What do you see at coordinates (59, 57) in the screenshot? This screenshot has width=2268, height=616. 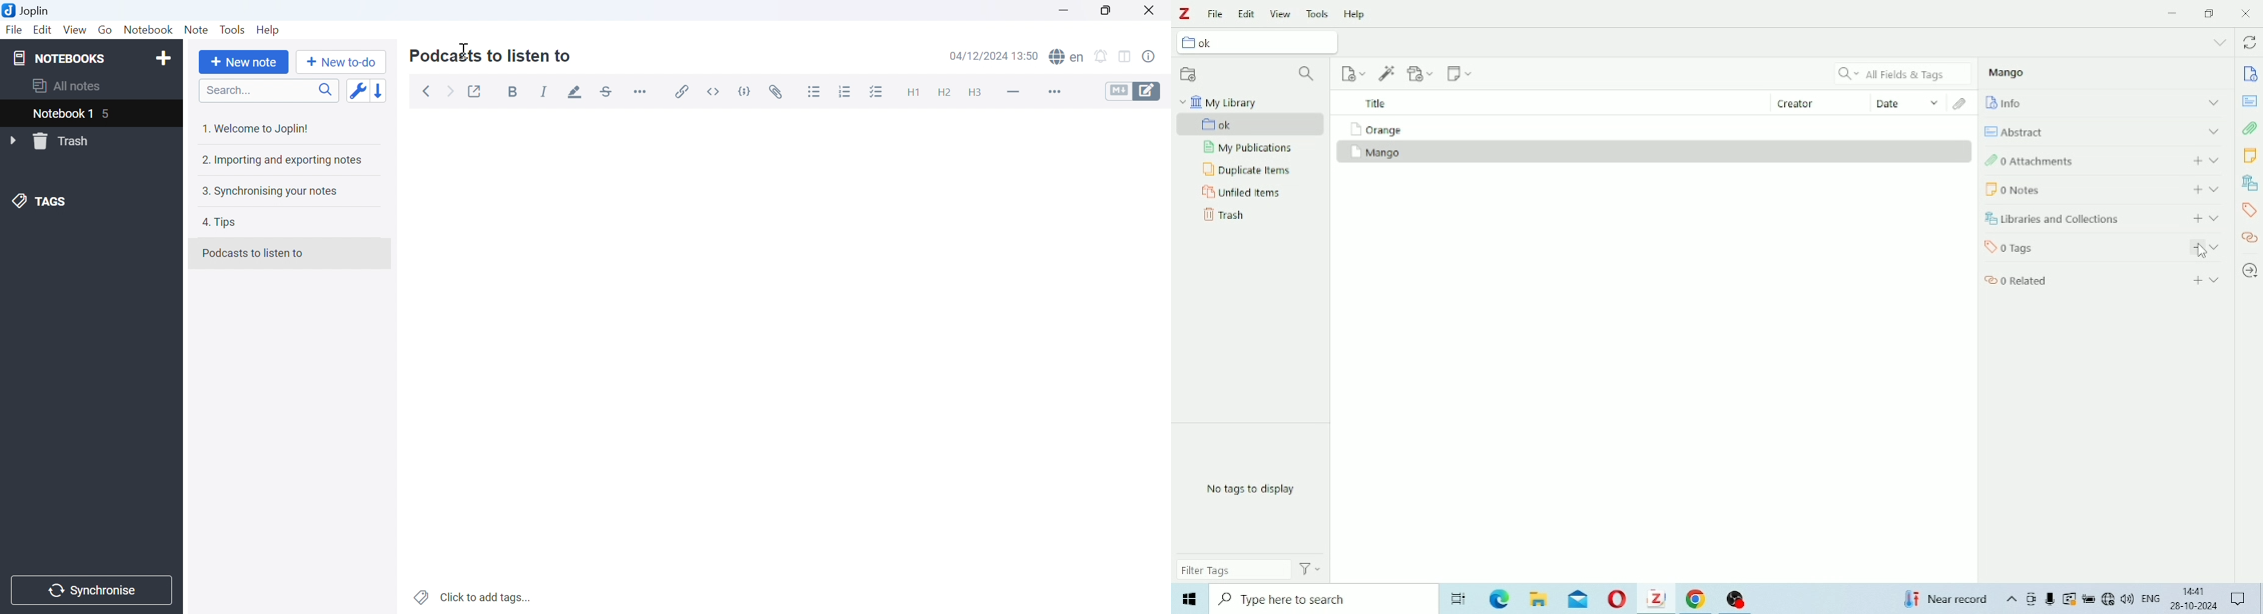 I see `NOTEBOOKS` at bounding box center [59, 57].